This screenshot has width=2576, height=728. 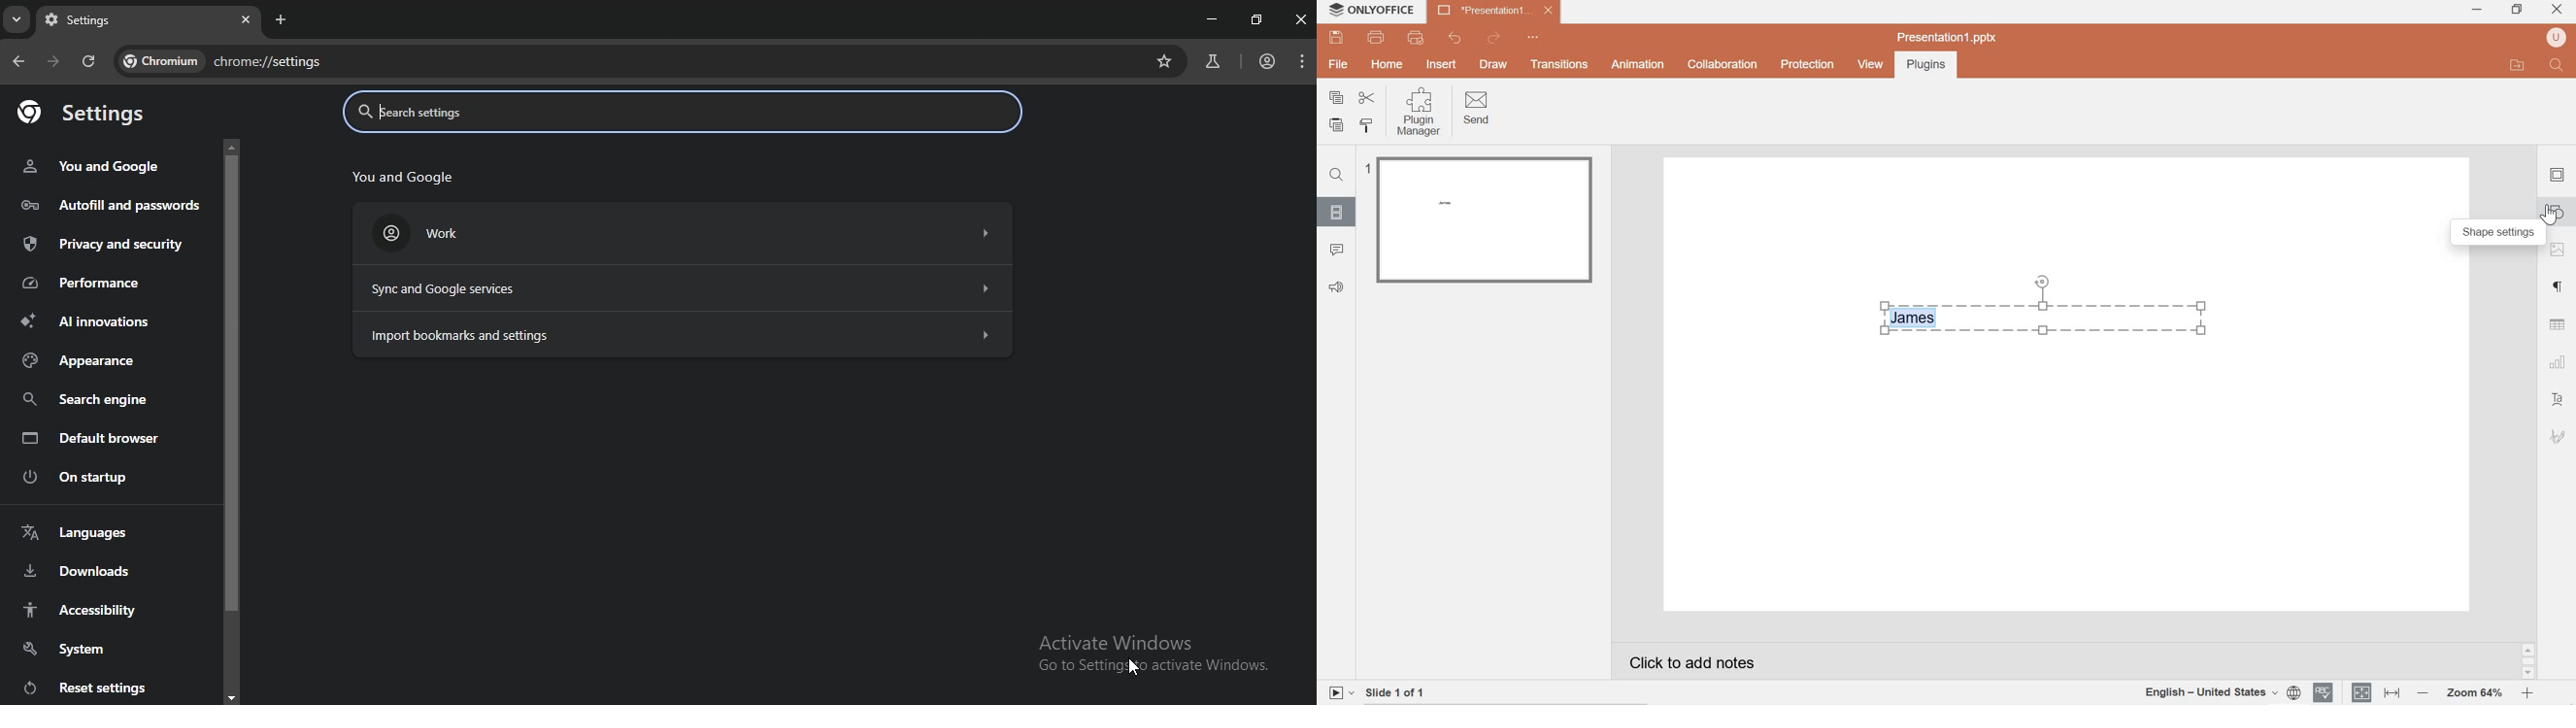 What do you see at coordinates (1387, 10) in the screenshot?
I see `system name` at bounding box center [1387, 10].